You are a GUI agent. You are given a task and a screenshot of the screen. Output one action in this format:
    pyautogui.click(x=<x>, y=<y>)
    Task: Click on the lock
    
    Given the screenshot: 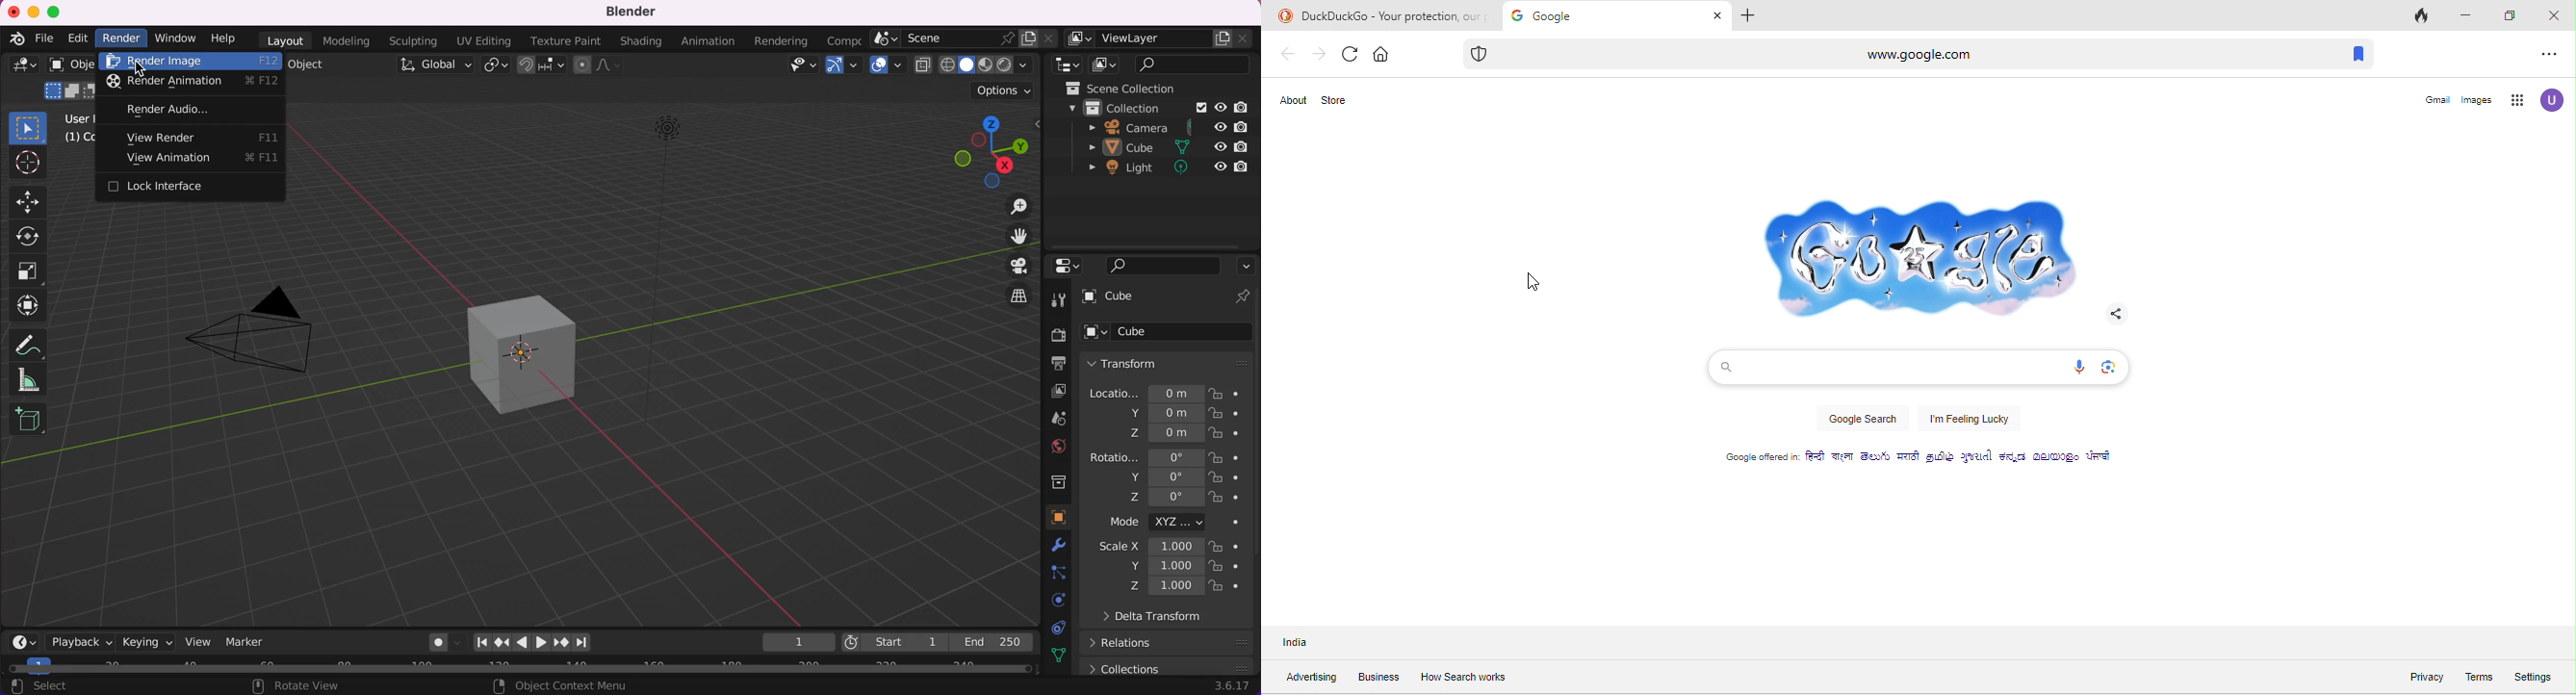 What is the action you would take?
    pyautogui.click(x=1225, y=393)
    